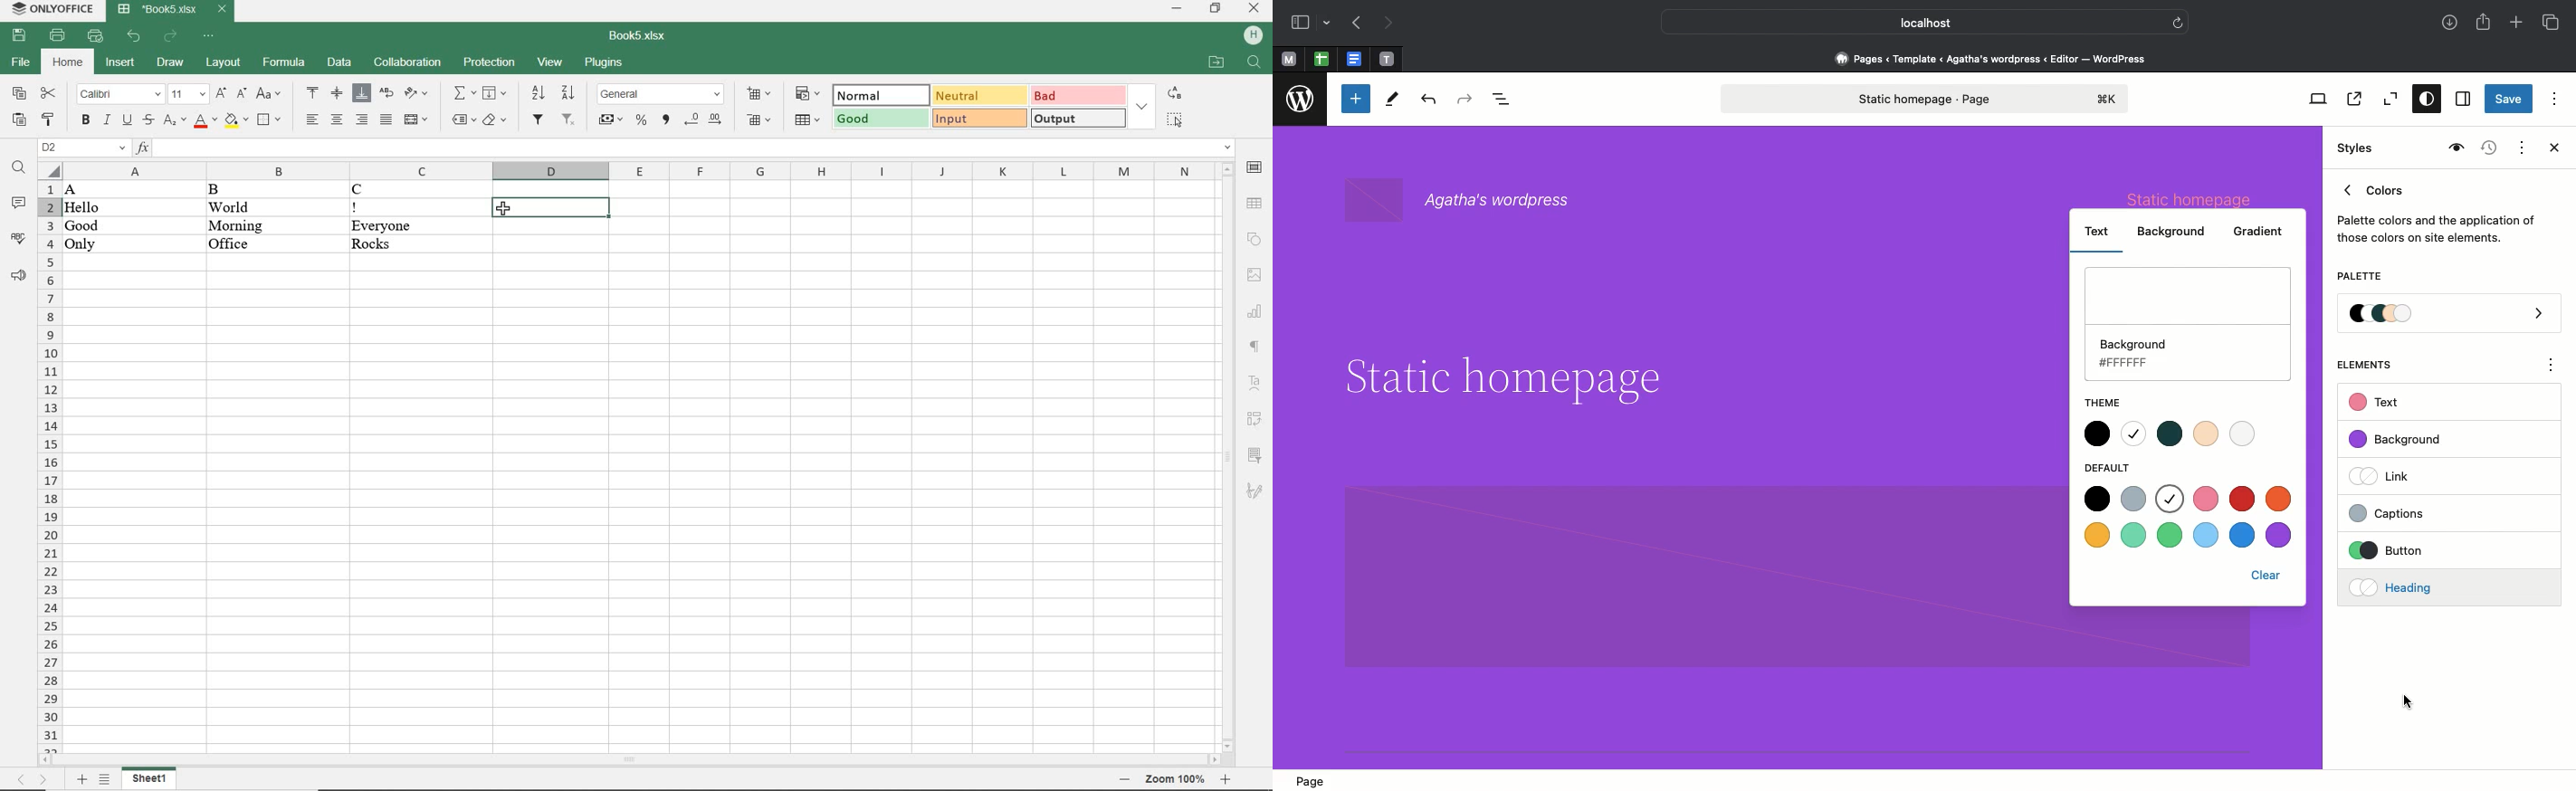  Describe the element at coordinates (58, 35) in the screenshot. I see `print` at that location.